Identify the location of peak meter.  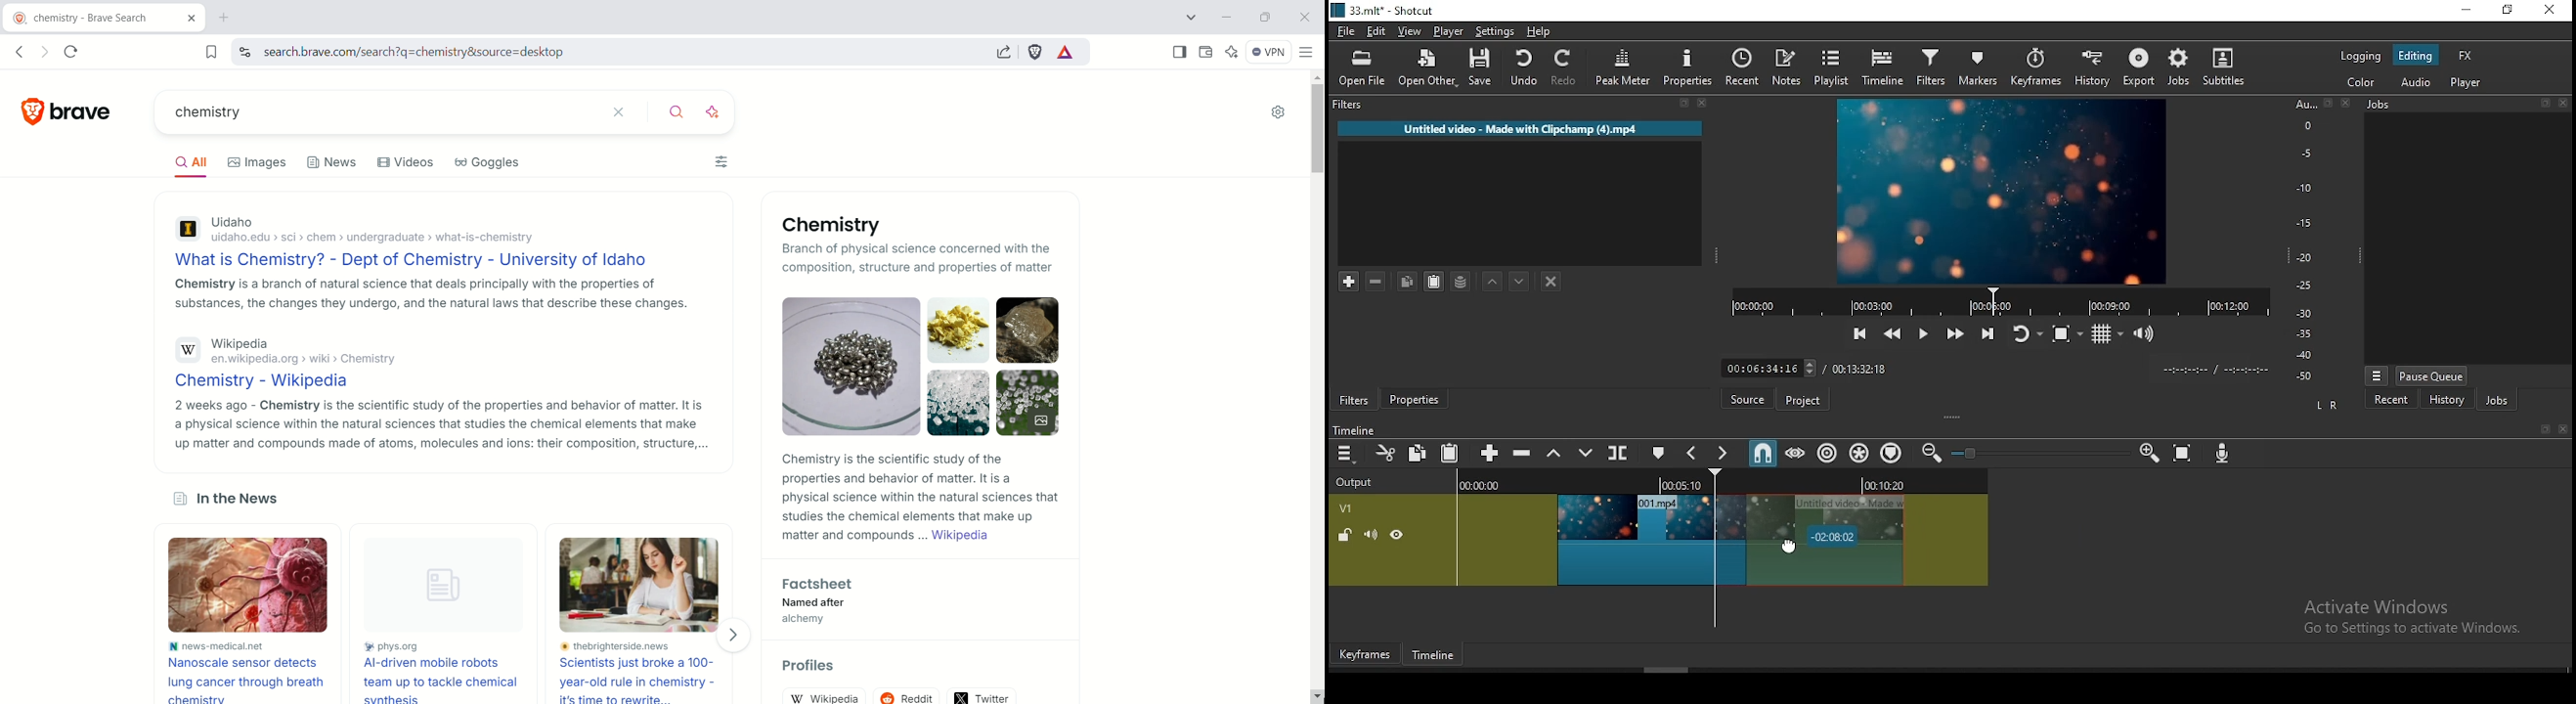
(1625, 66).